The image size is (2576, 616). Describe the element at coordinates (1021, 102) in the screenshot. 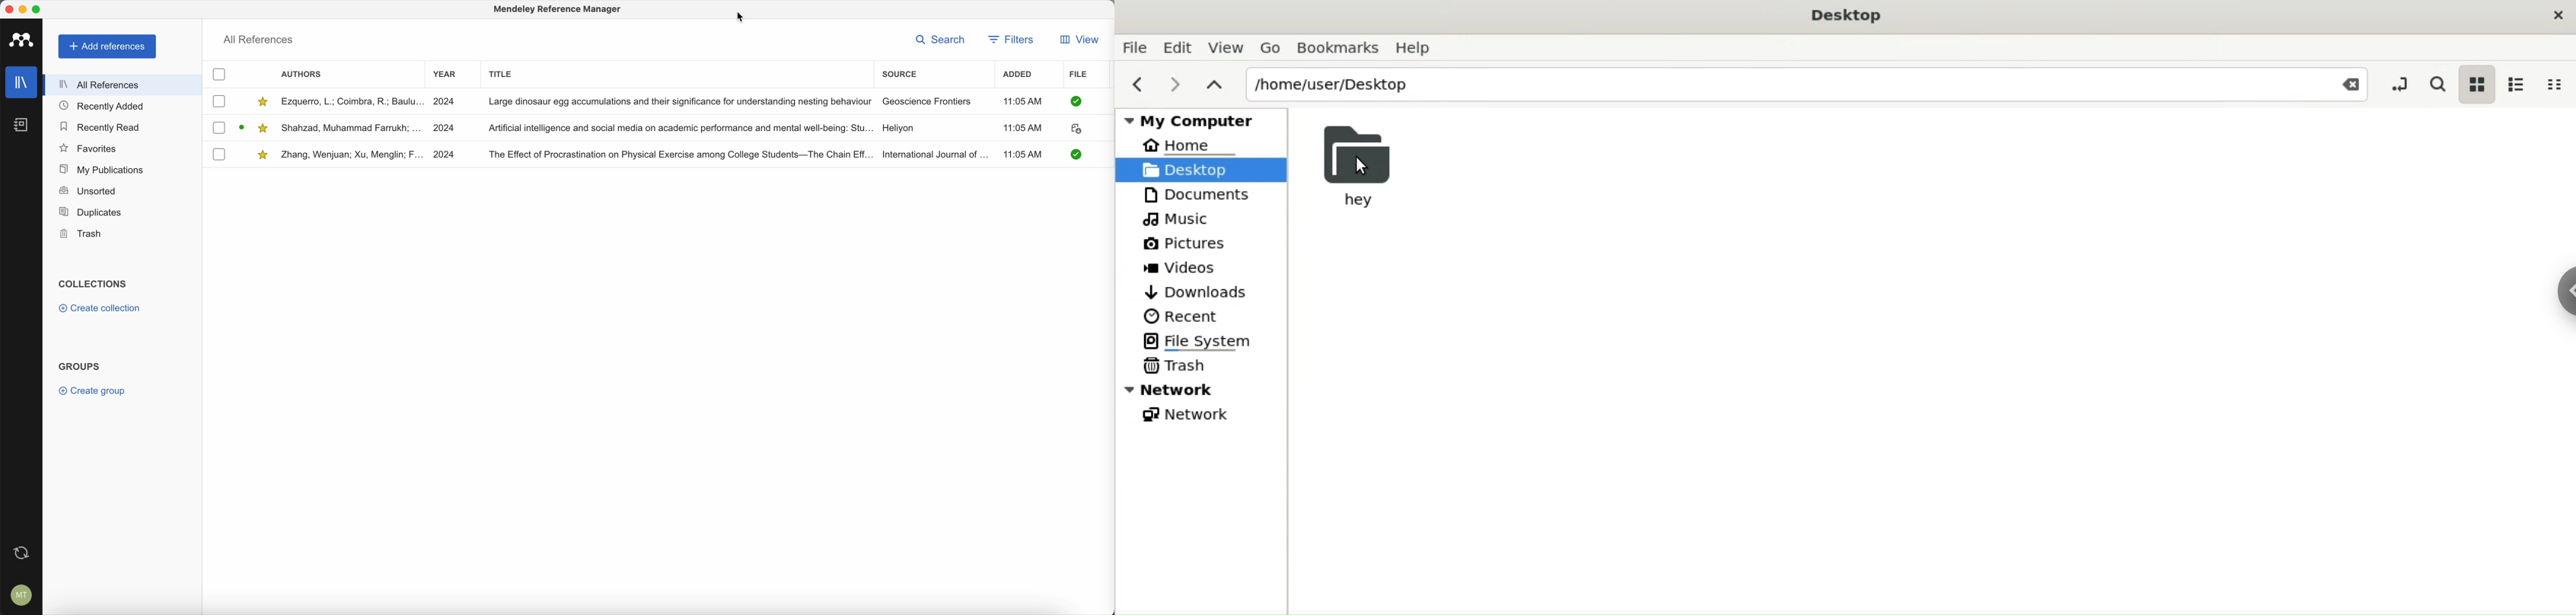

I see `11:05 AM` at that location.